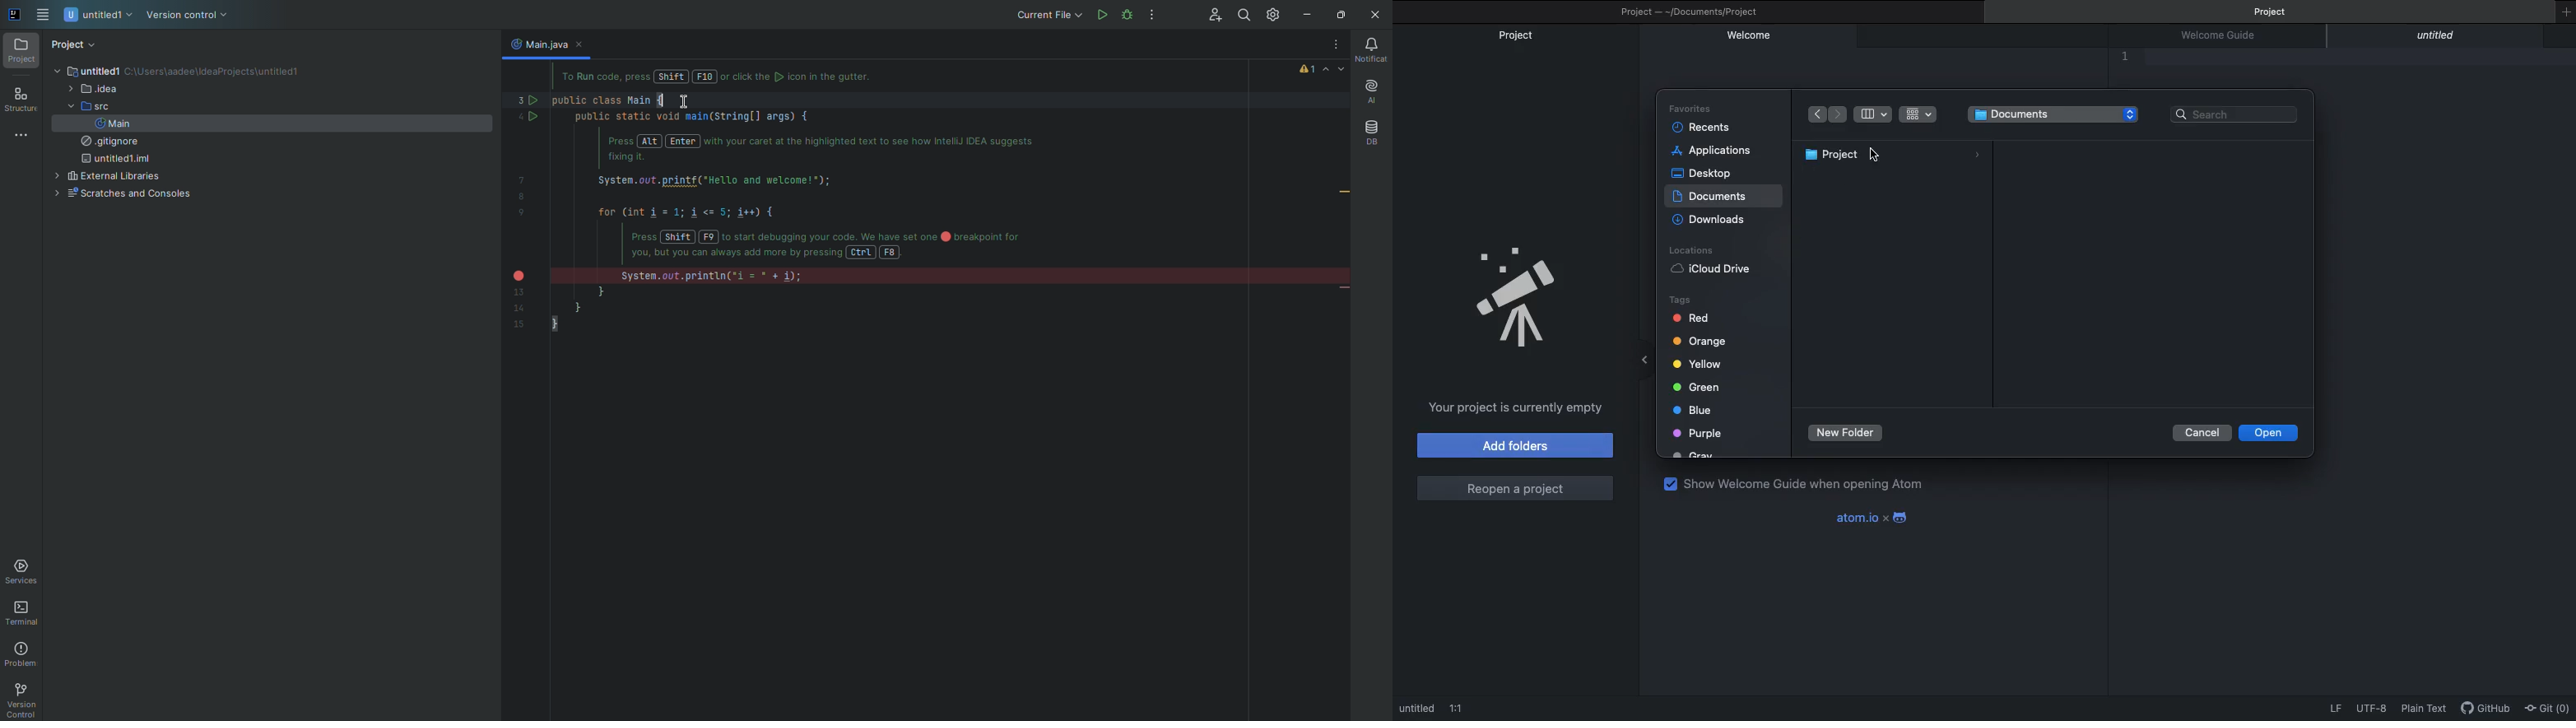 This screenshot has width=2576, height=728. I want to click on AI, so click(1369, 92).